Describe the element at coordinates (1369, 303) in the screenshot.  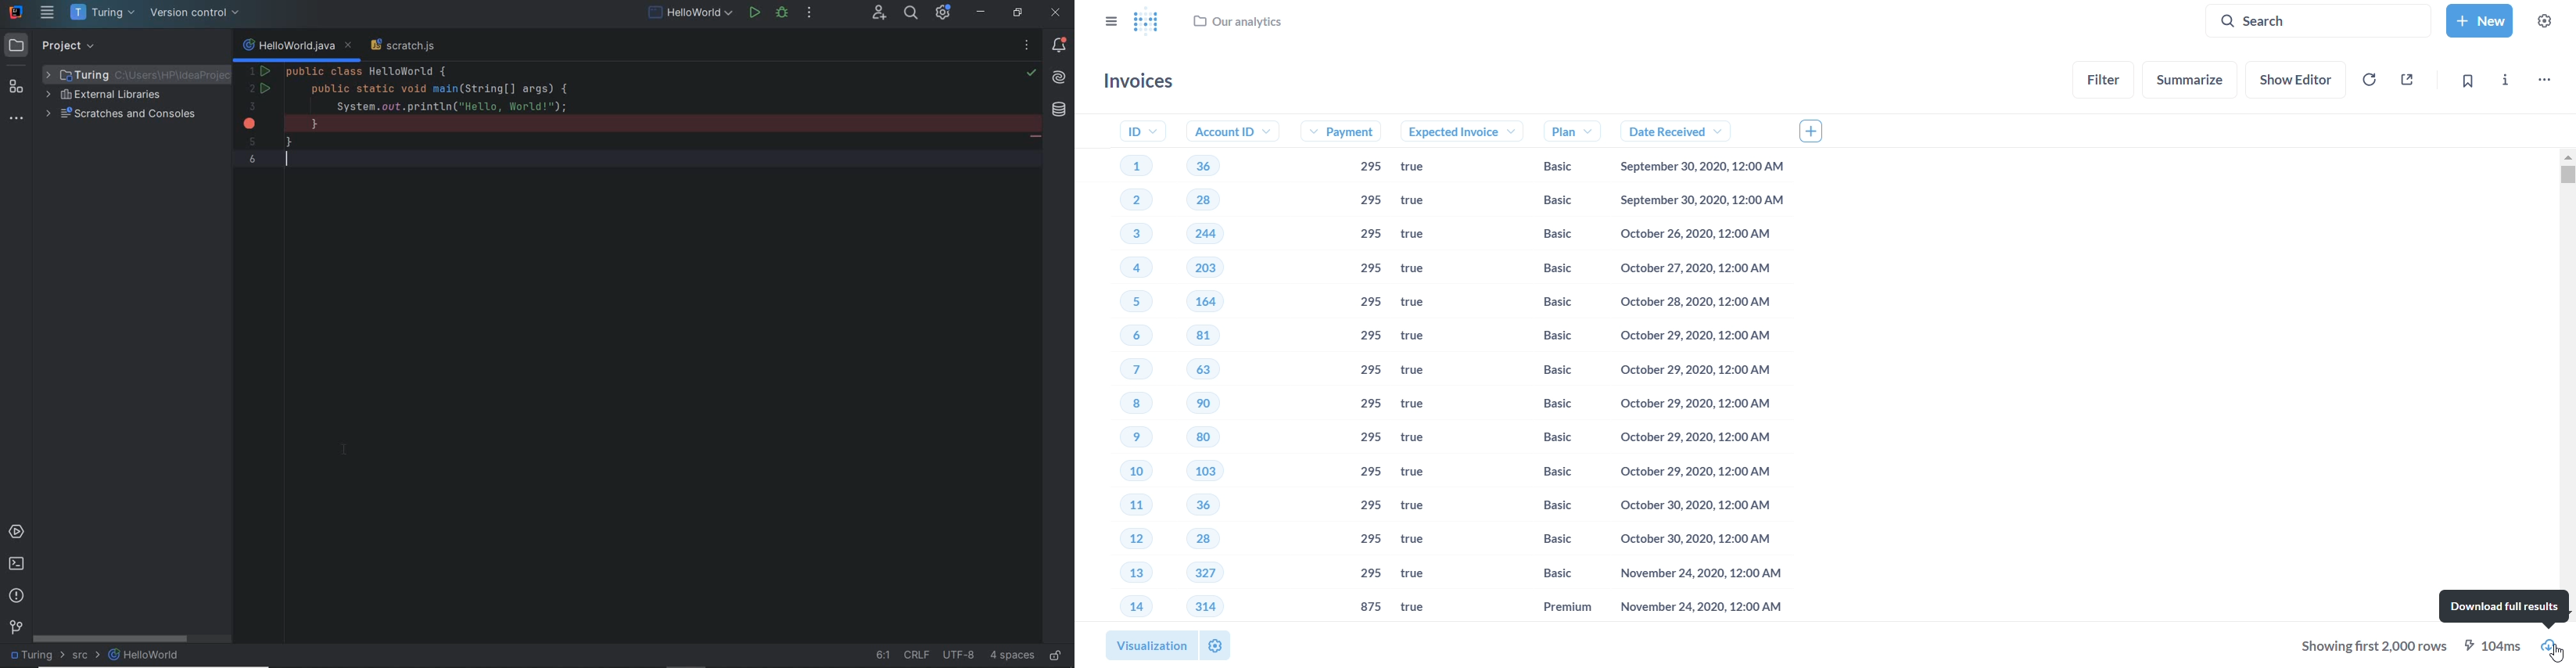
I see `295` at that location.